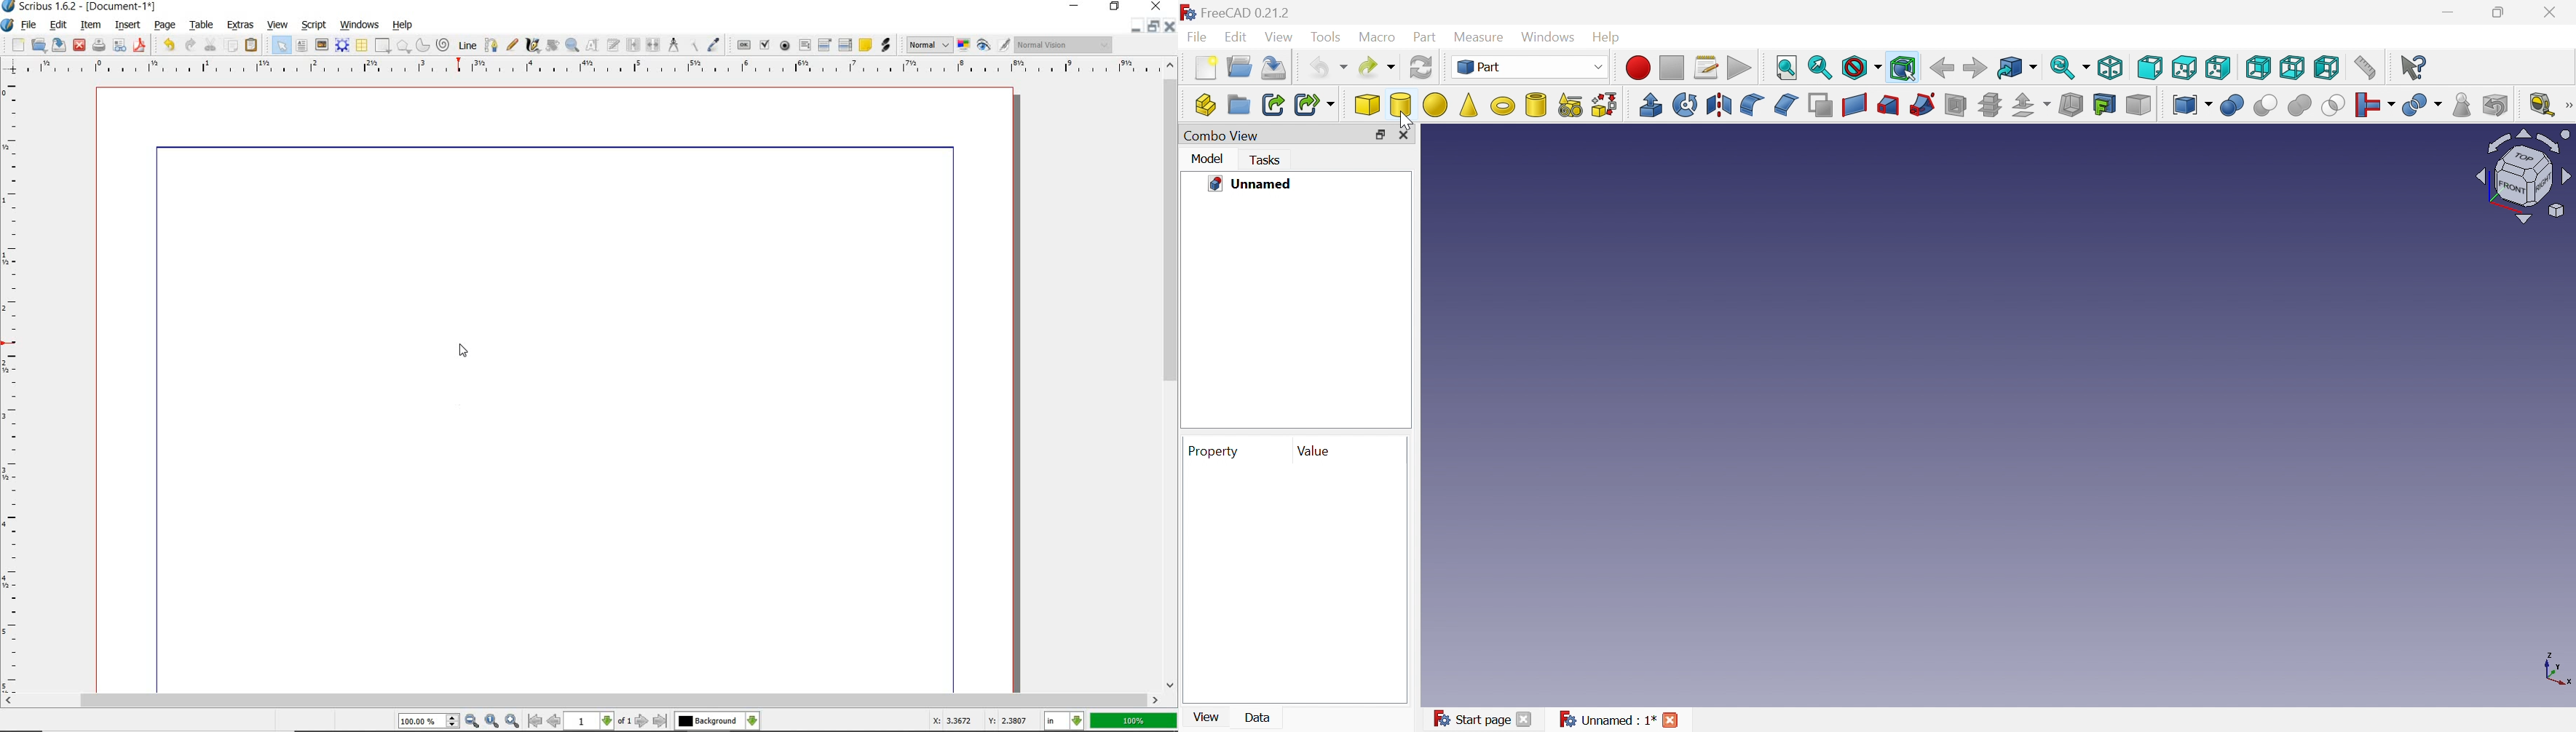  I want to click on Loft, so click(1886, 107).